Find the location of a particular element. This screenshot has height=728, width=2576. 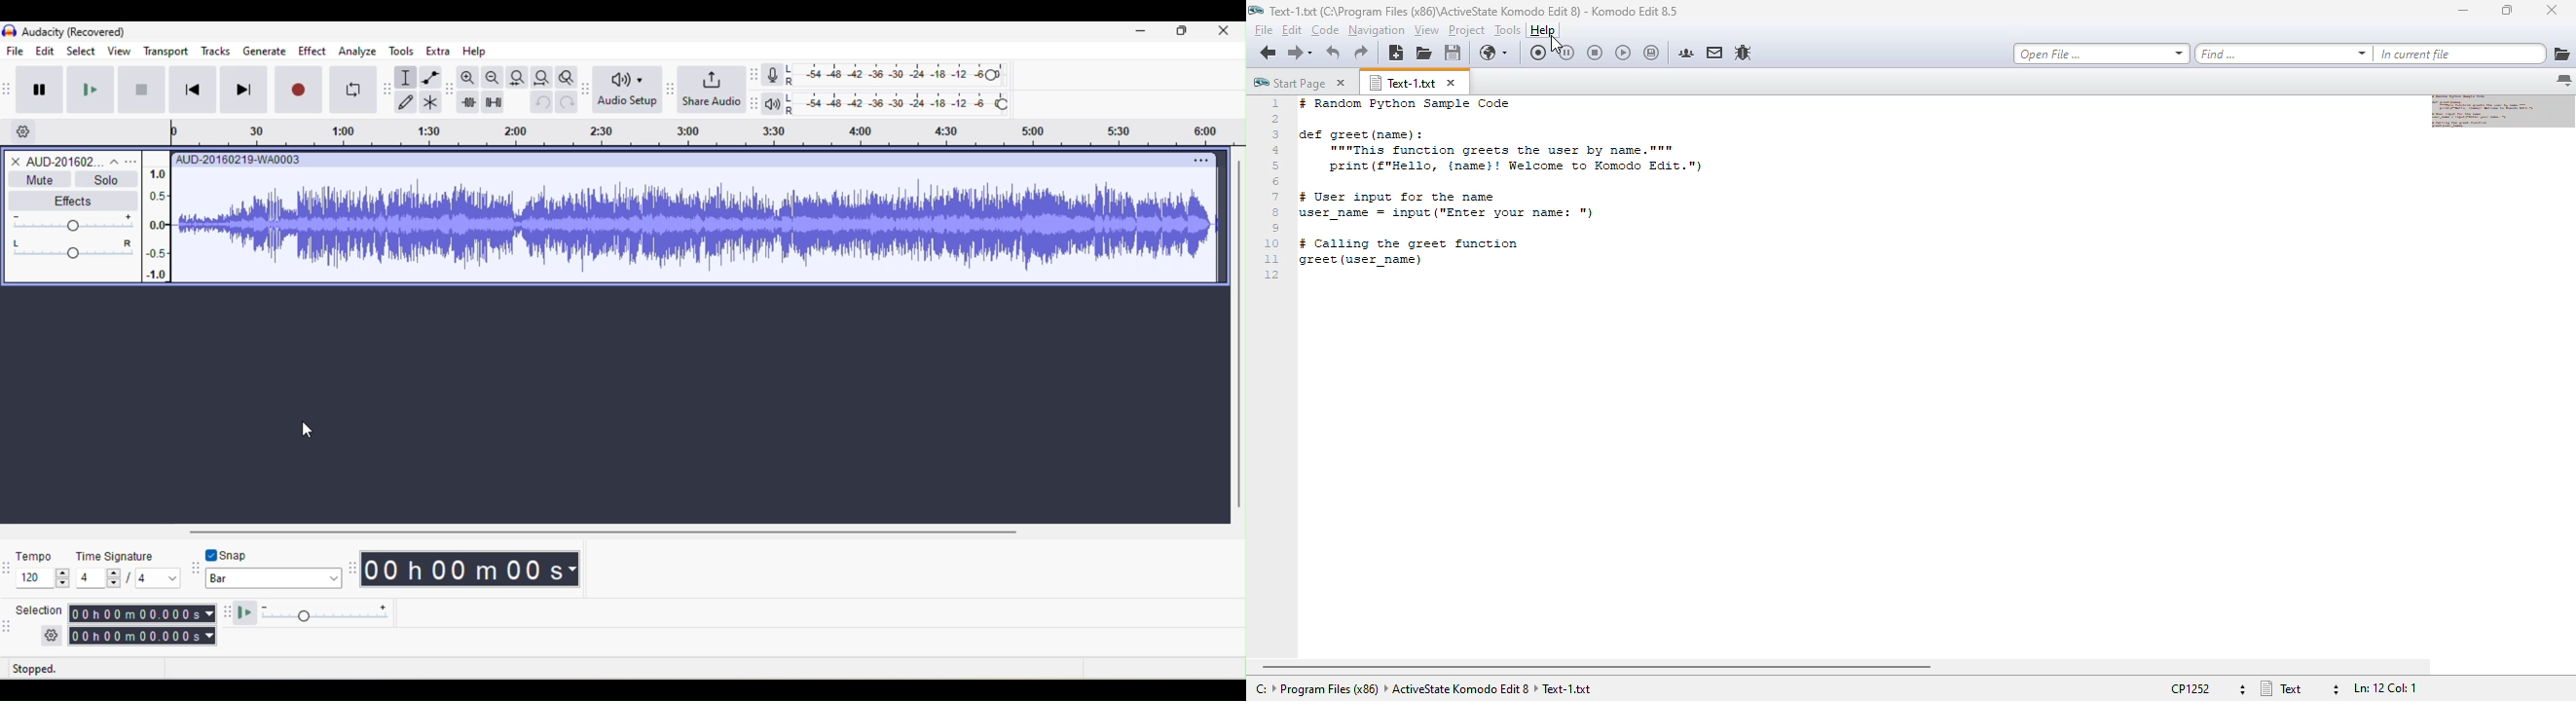

code is located at coordinates (1325, 30).